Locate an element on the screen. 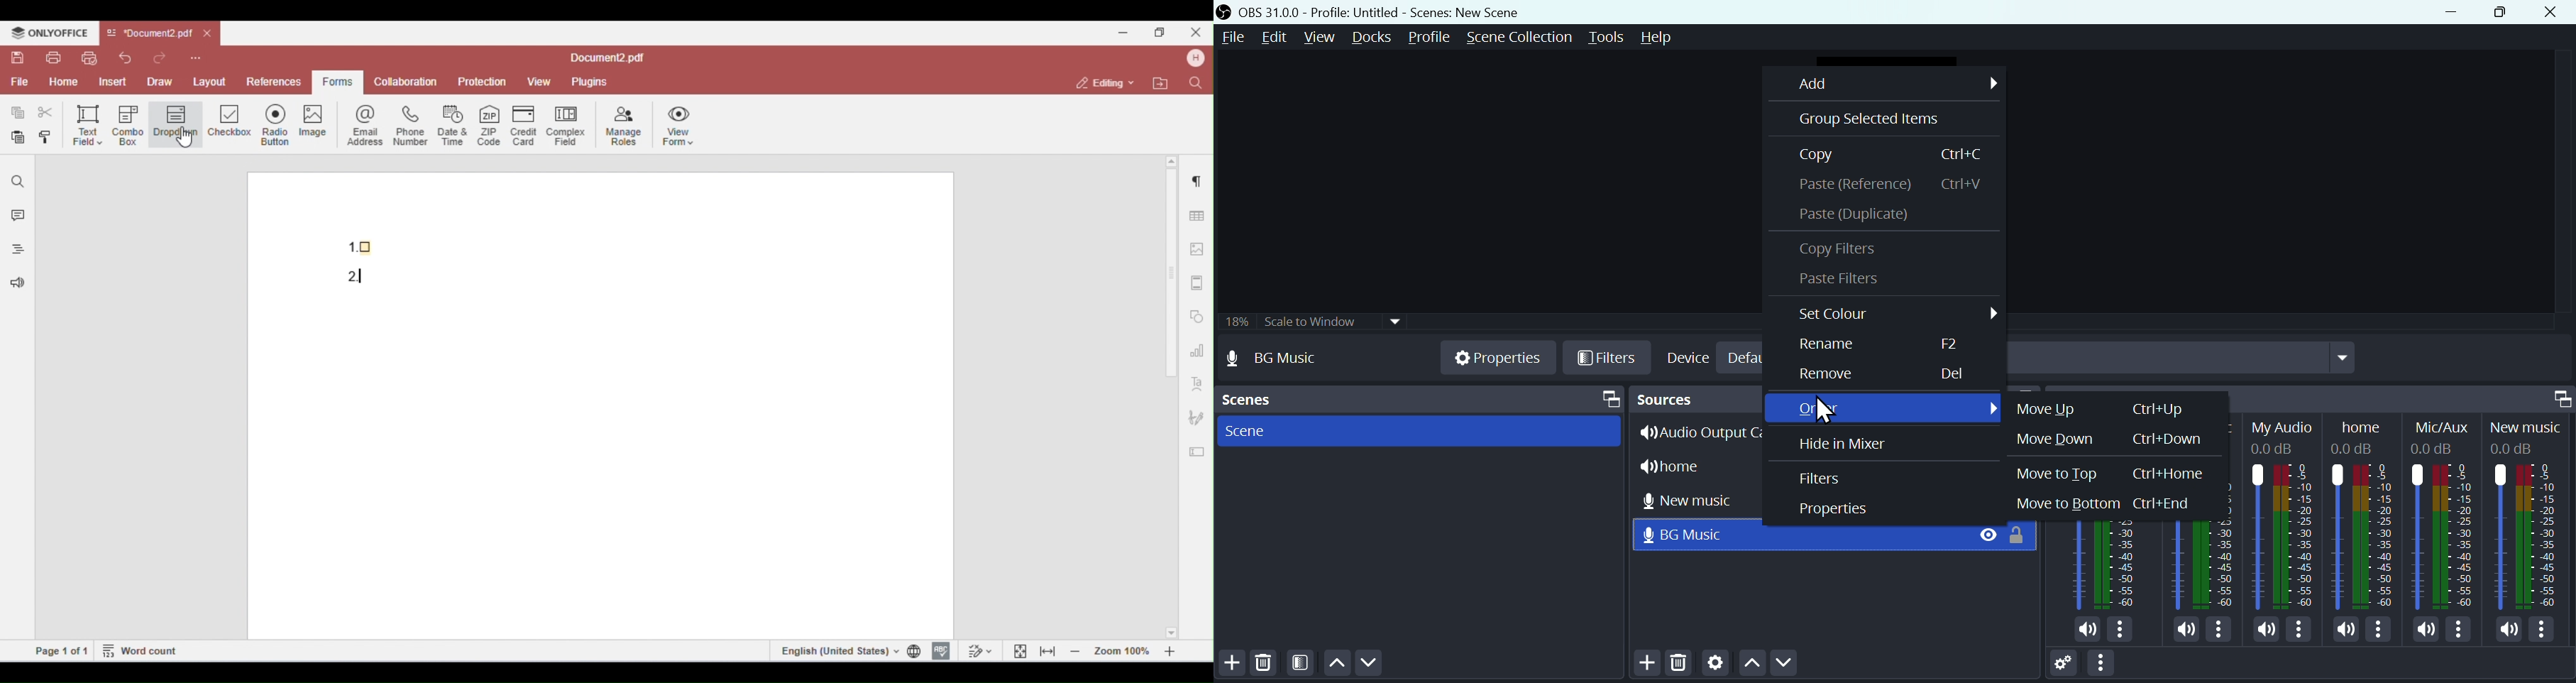  Properties is located at coordinates (1499, 356).